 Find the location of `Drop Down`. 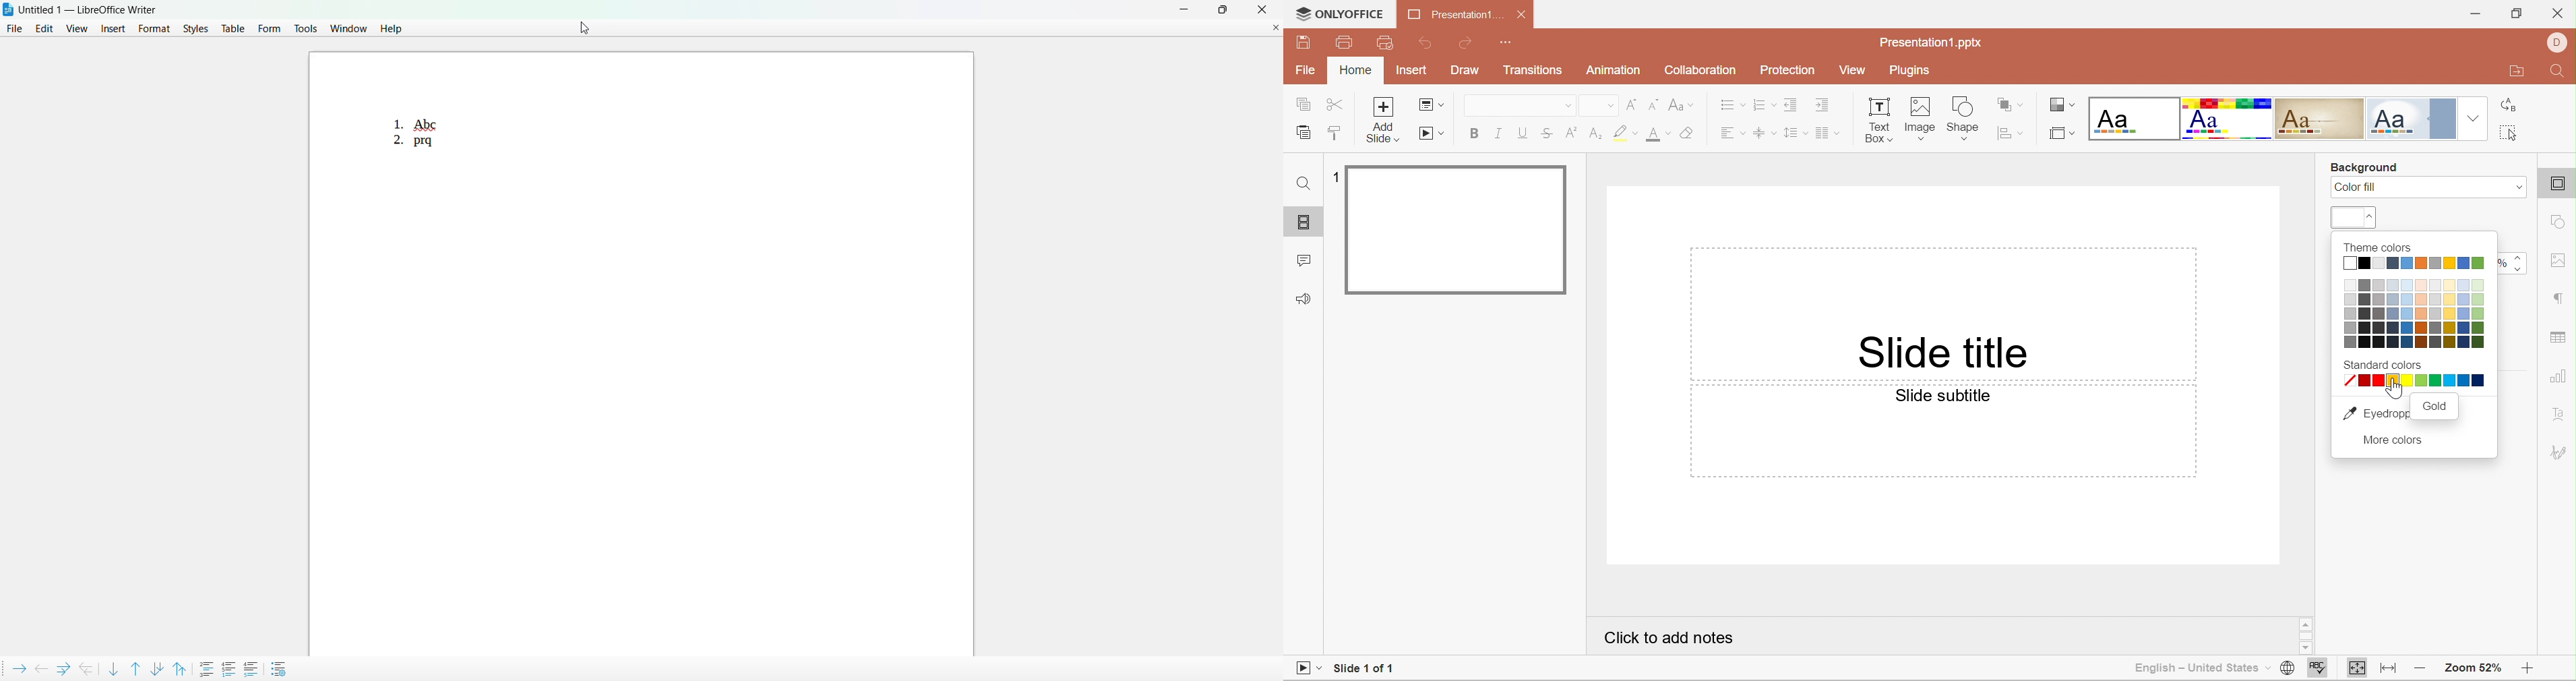

Drop Down is located at coordinates (2473, 116).